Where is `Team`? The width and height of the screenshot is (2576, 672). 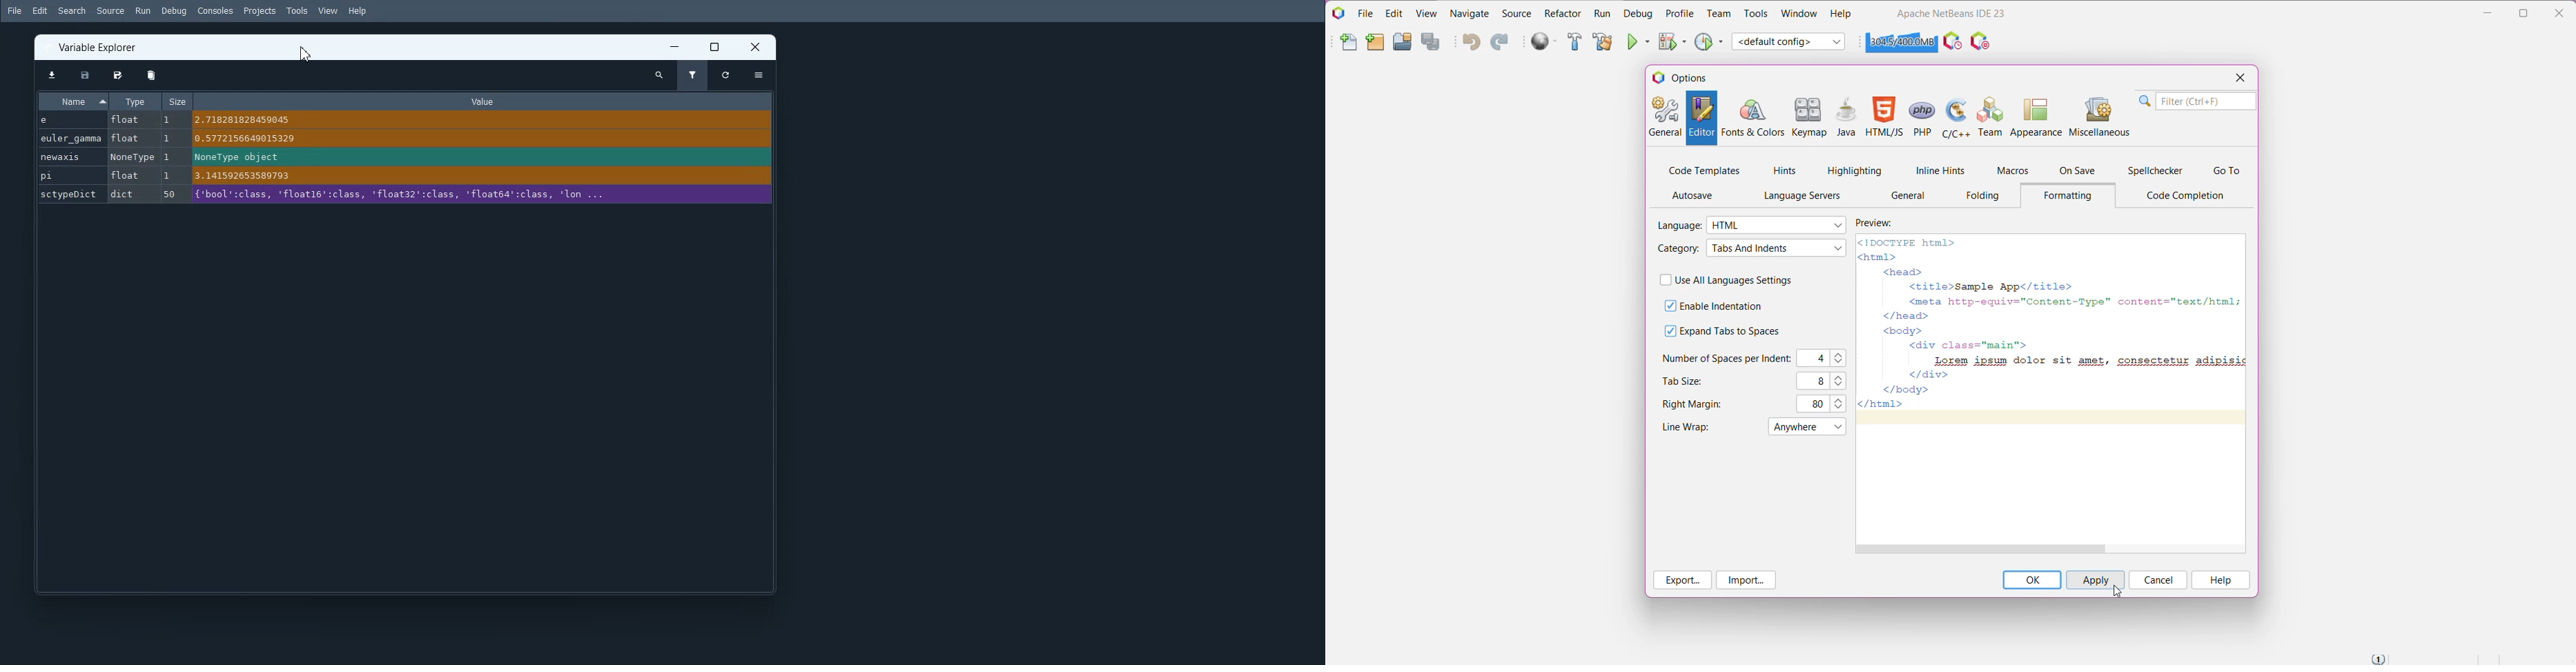 Team is located at coordinates (1991, 116).